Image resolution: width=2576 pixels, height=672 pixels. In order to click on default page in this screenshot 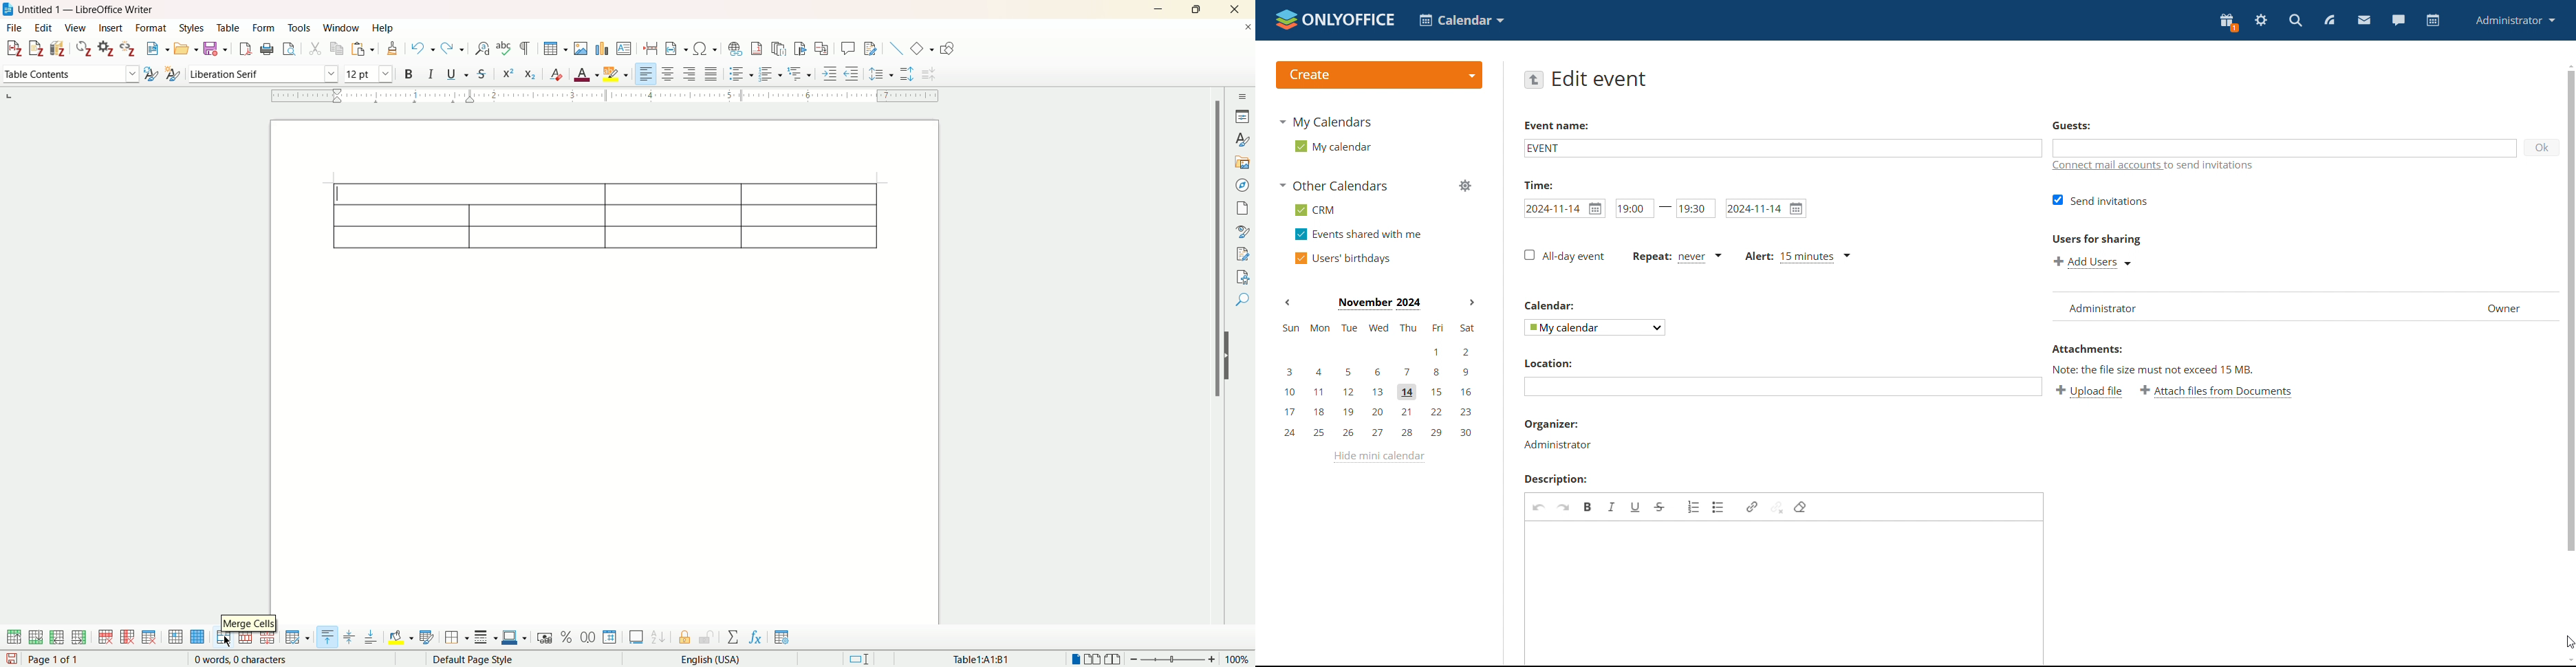, I will do `click(508, 658)`.